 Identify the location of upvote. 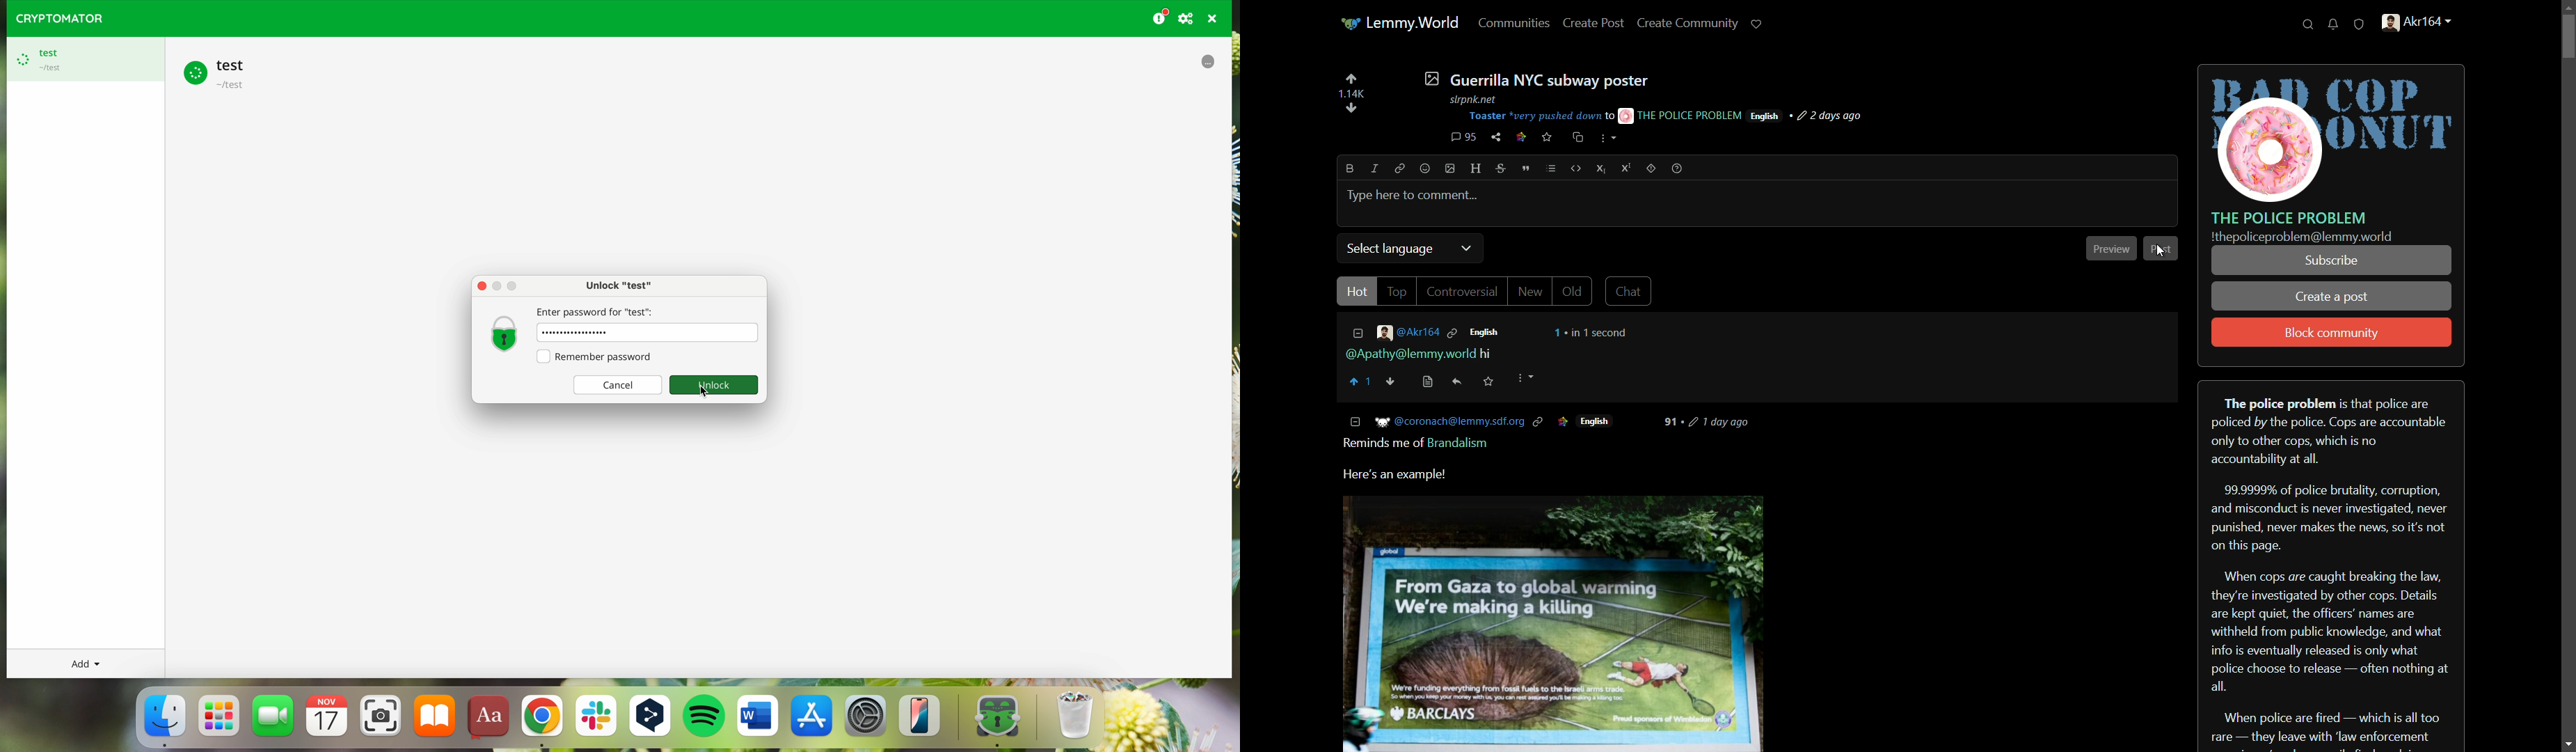
(1360, 382).